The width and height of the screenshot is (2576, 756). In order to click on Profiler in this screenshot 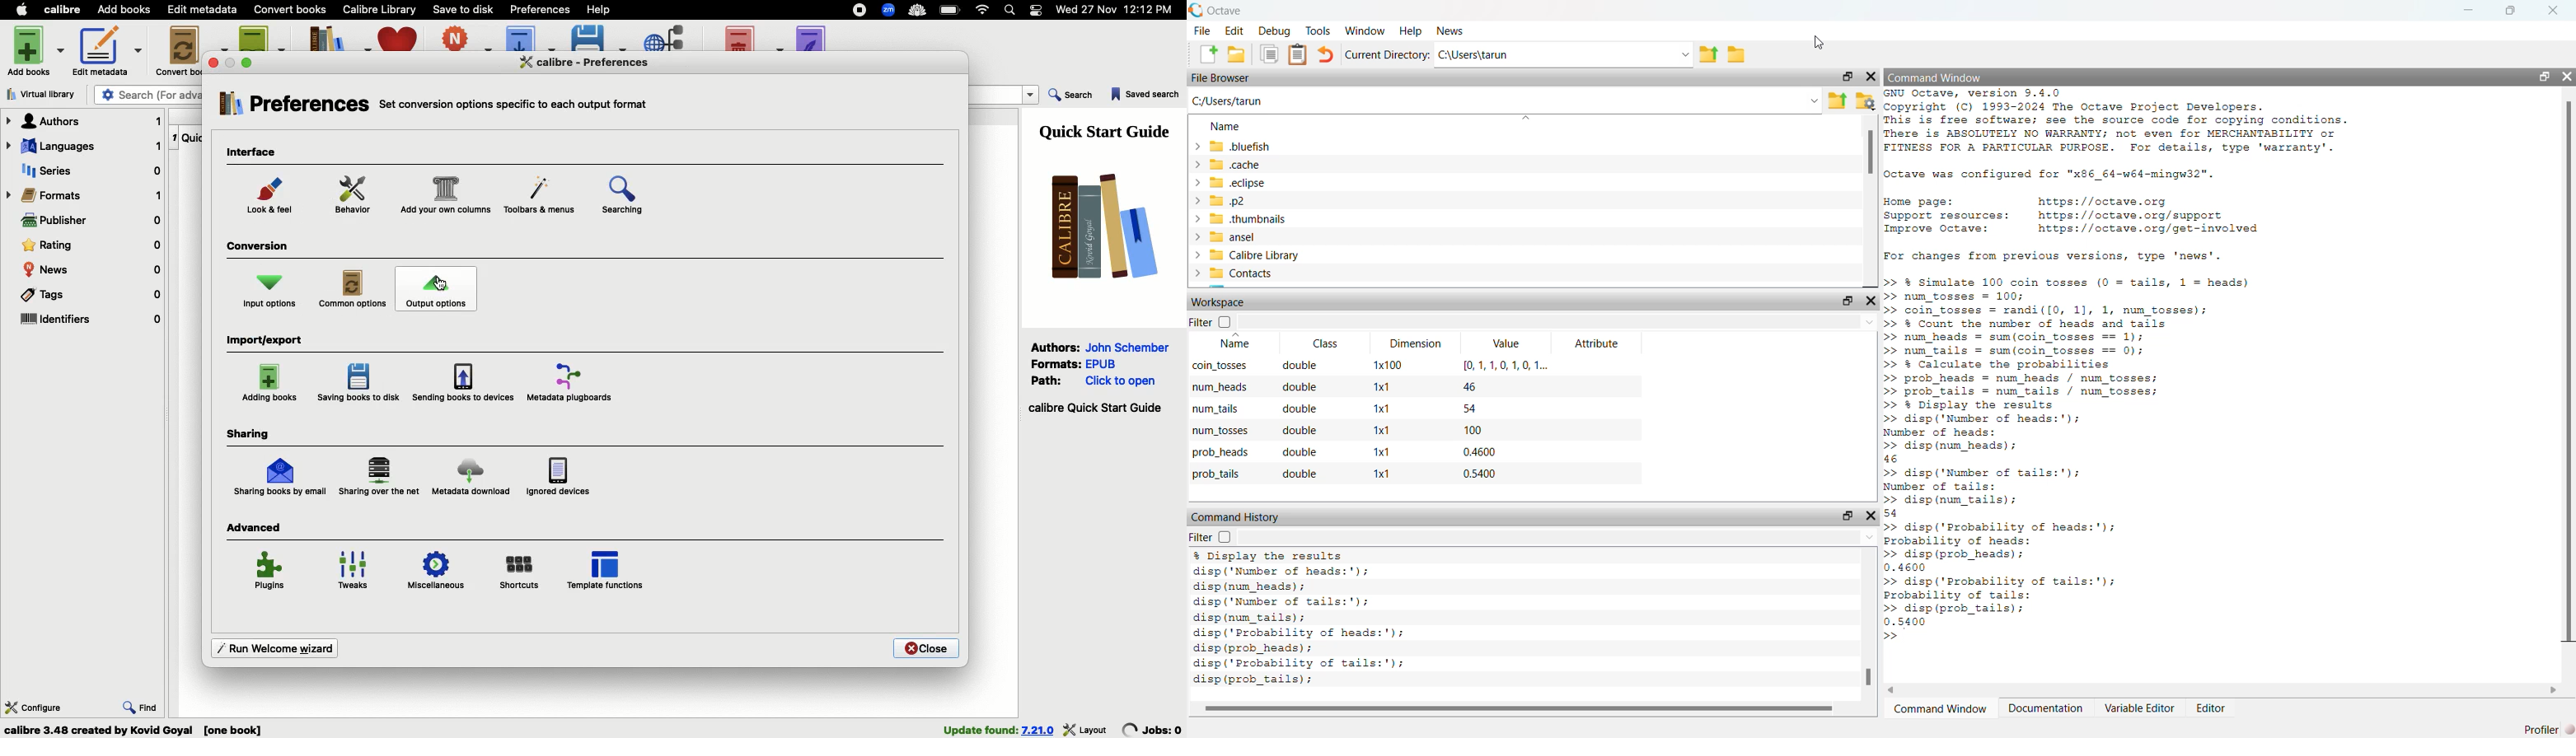, I will do `click(2547, 729)`.